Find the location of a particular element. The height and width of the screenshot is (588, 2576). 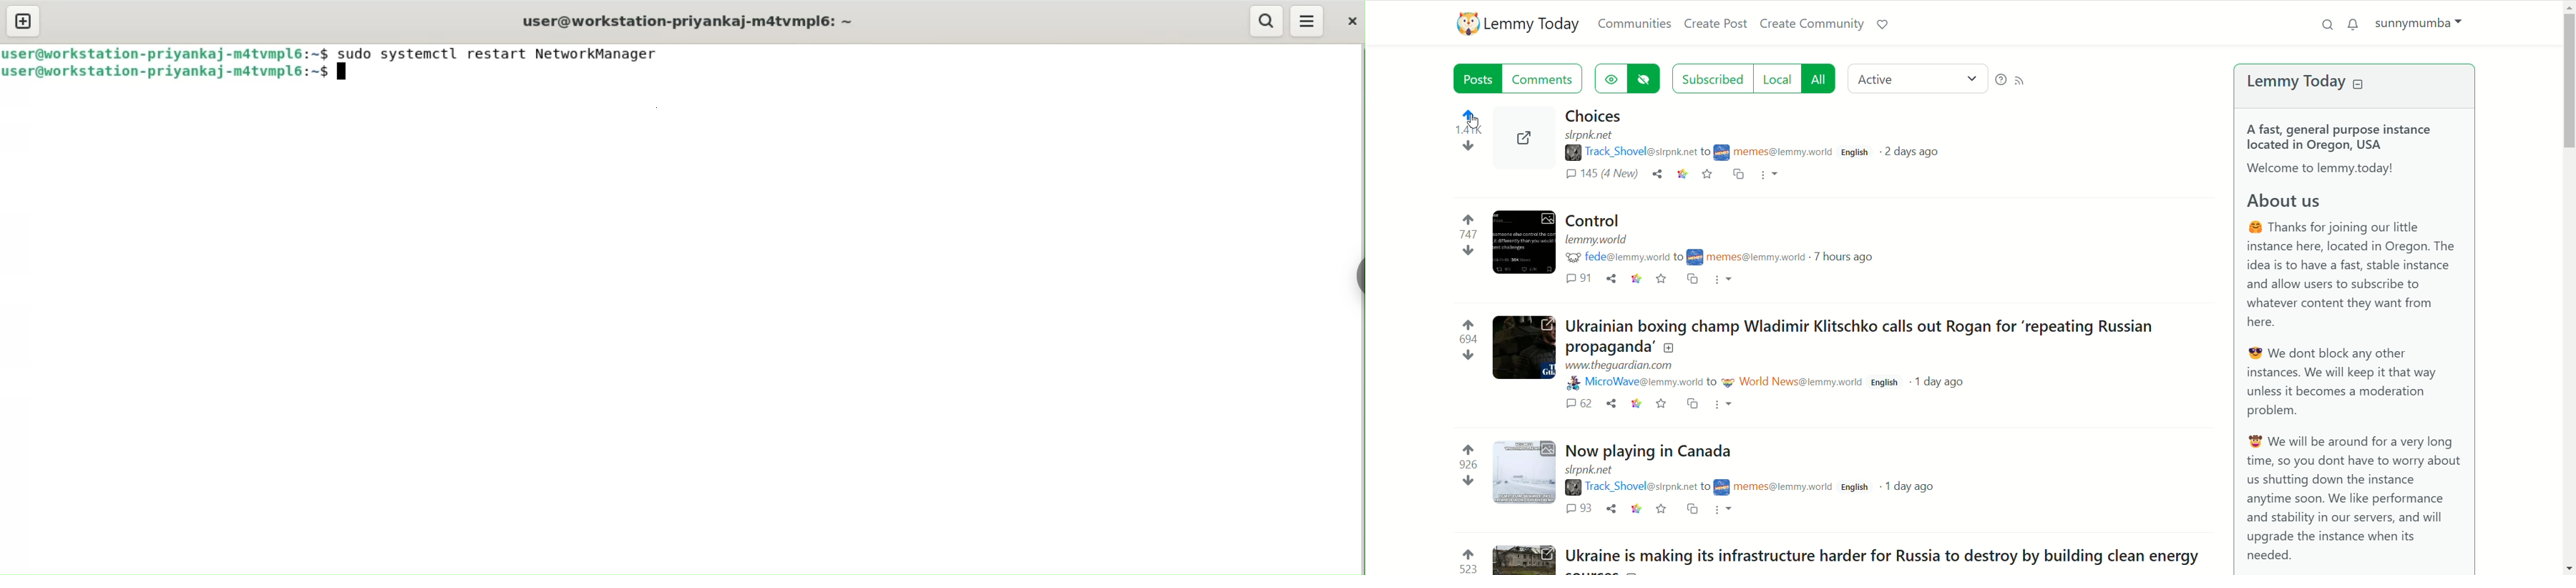

d English is located at coordinates (1886, 383).